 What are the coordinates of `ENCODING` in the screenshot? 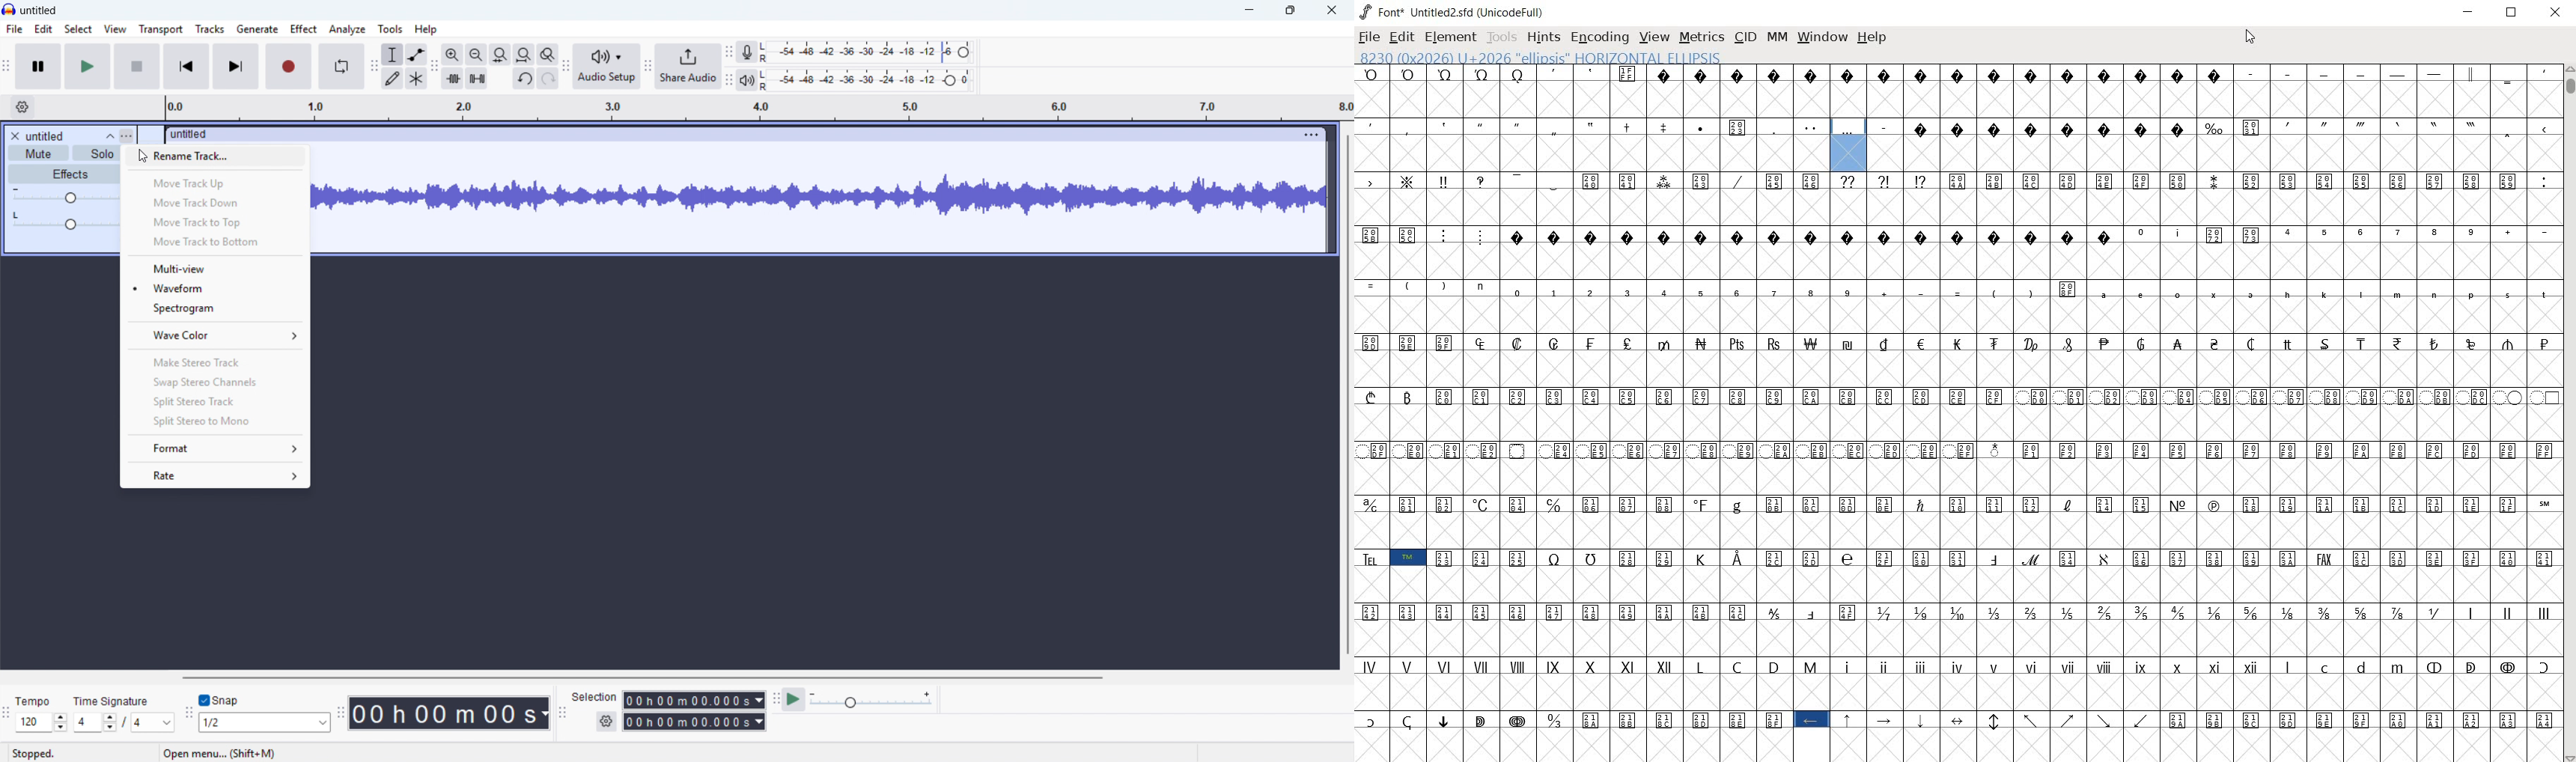 It's located at (1598, 37).